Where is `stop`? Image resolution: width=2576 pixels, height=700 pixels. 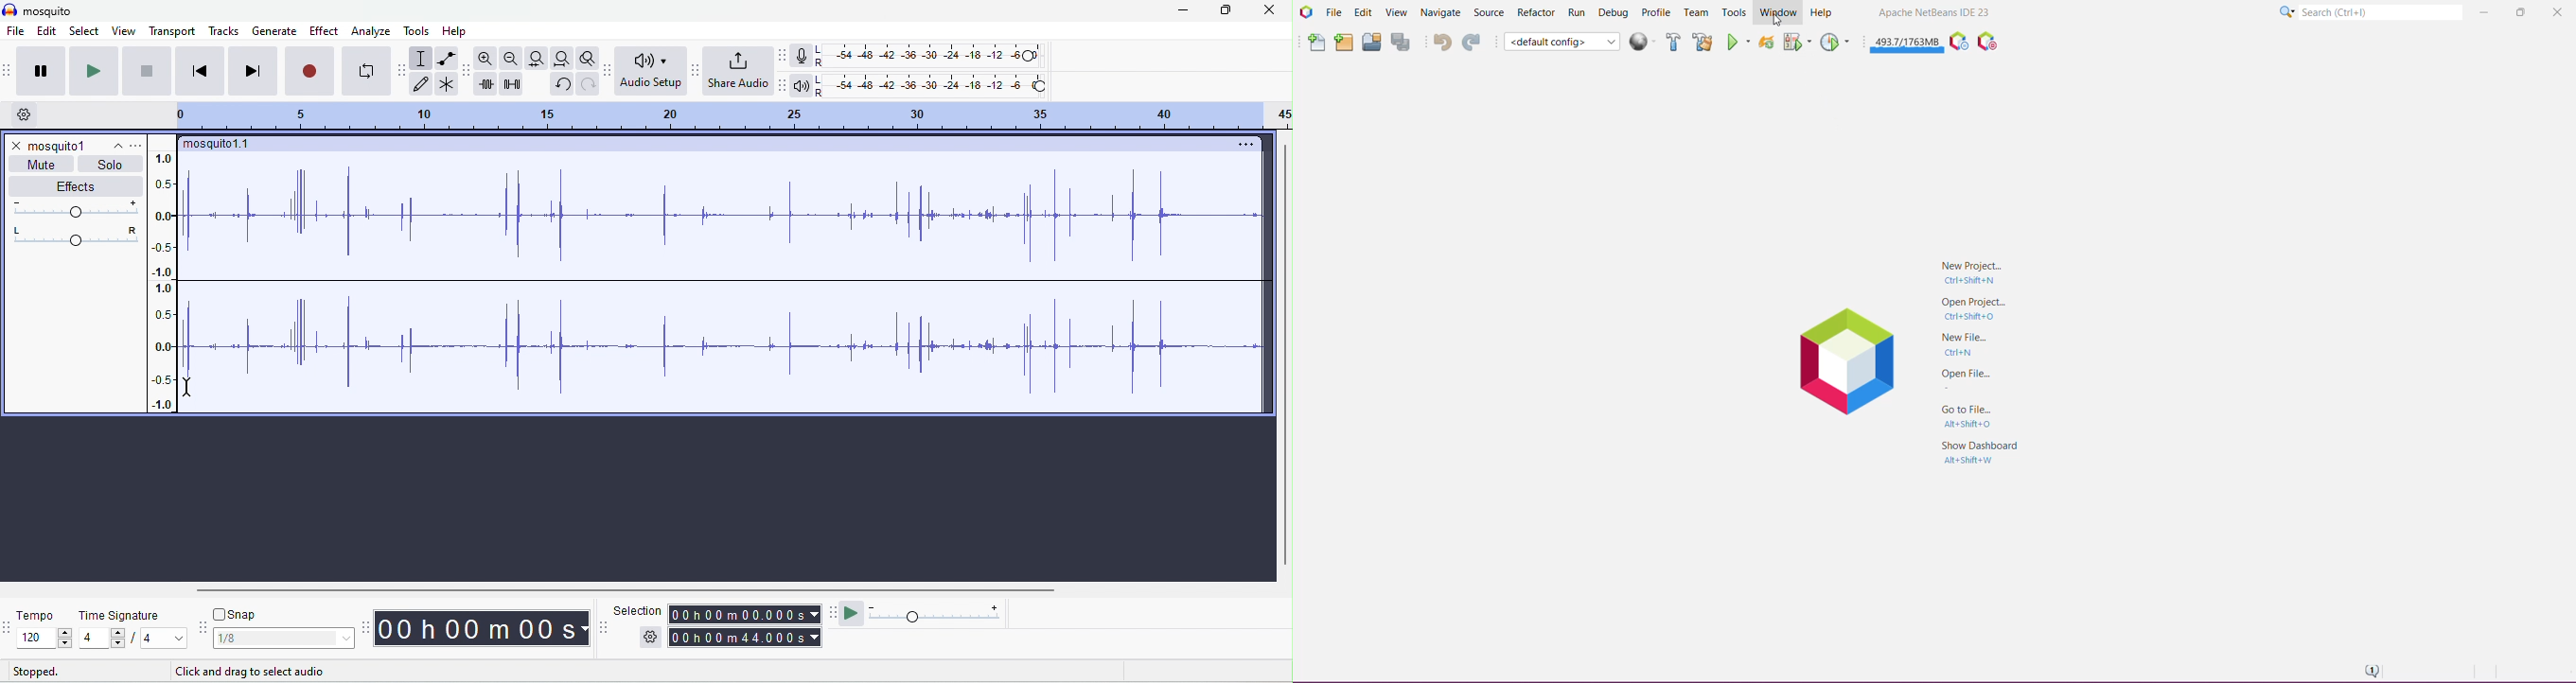
stop is located at coordinates (146, 72).